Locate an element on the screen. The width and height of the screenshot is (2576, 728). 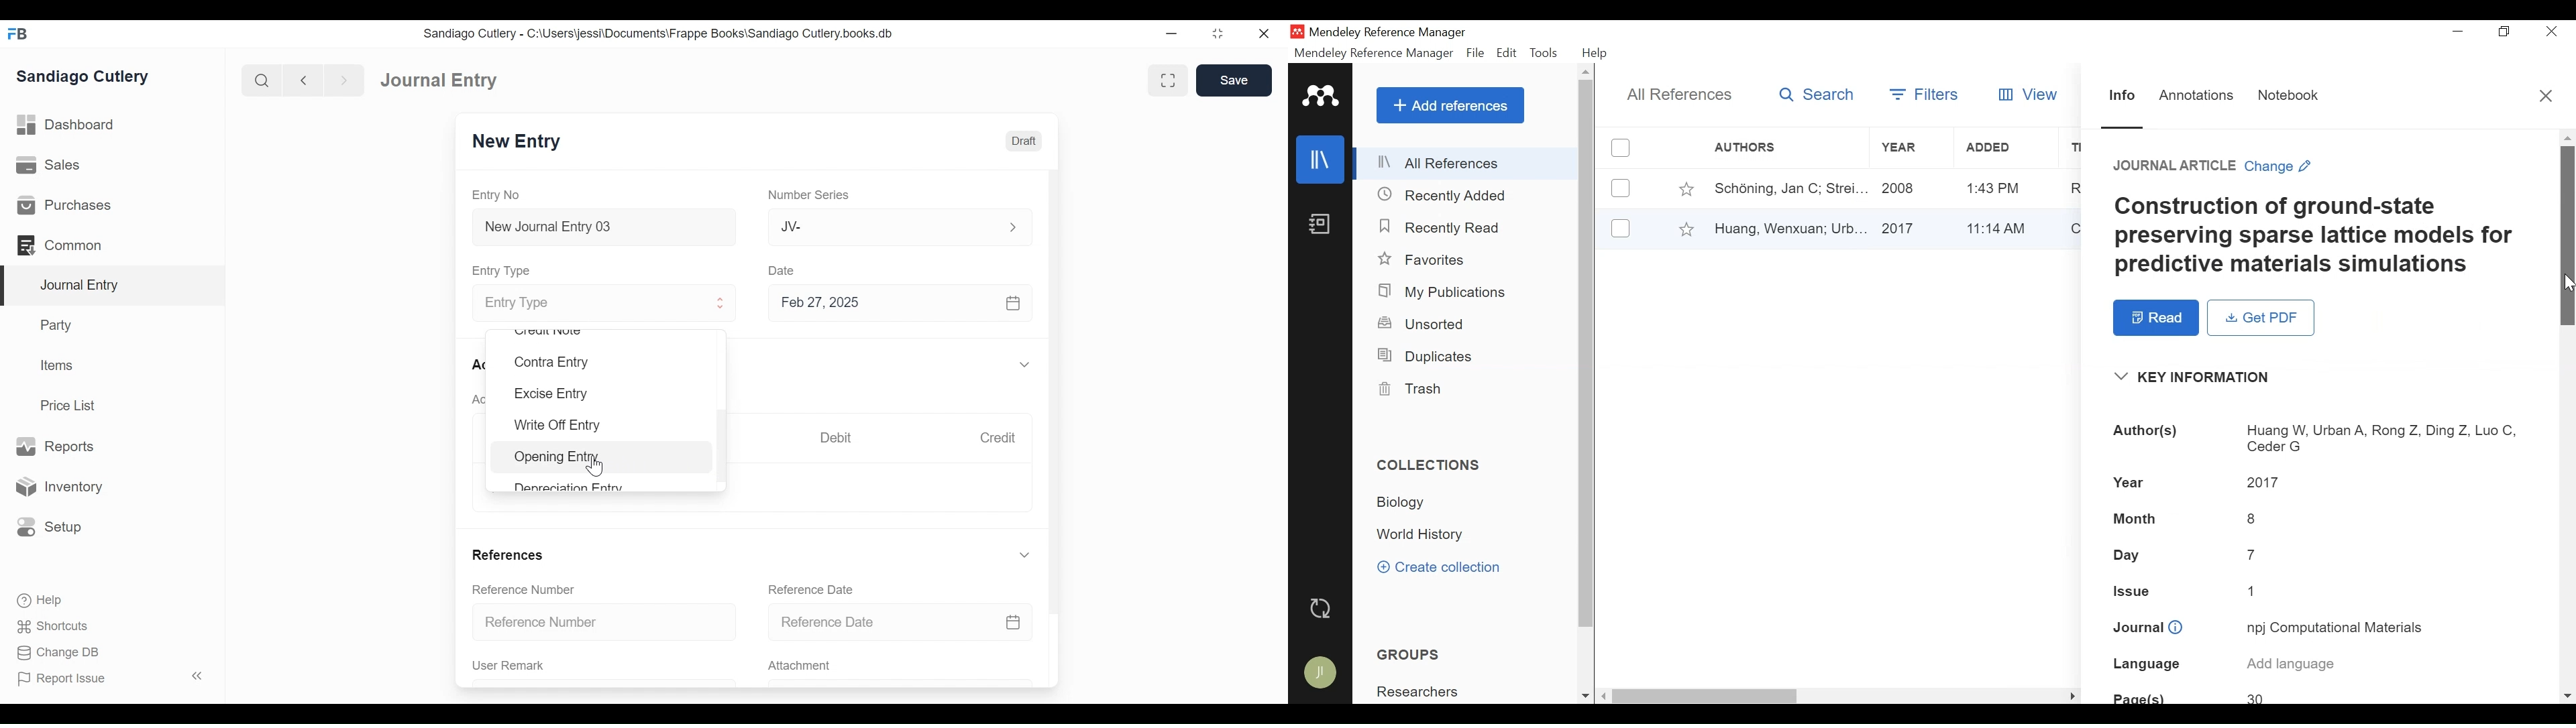
New Entry is located at coordinates (517, 142).